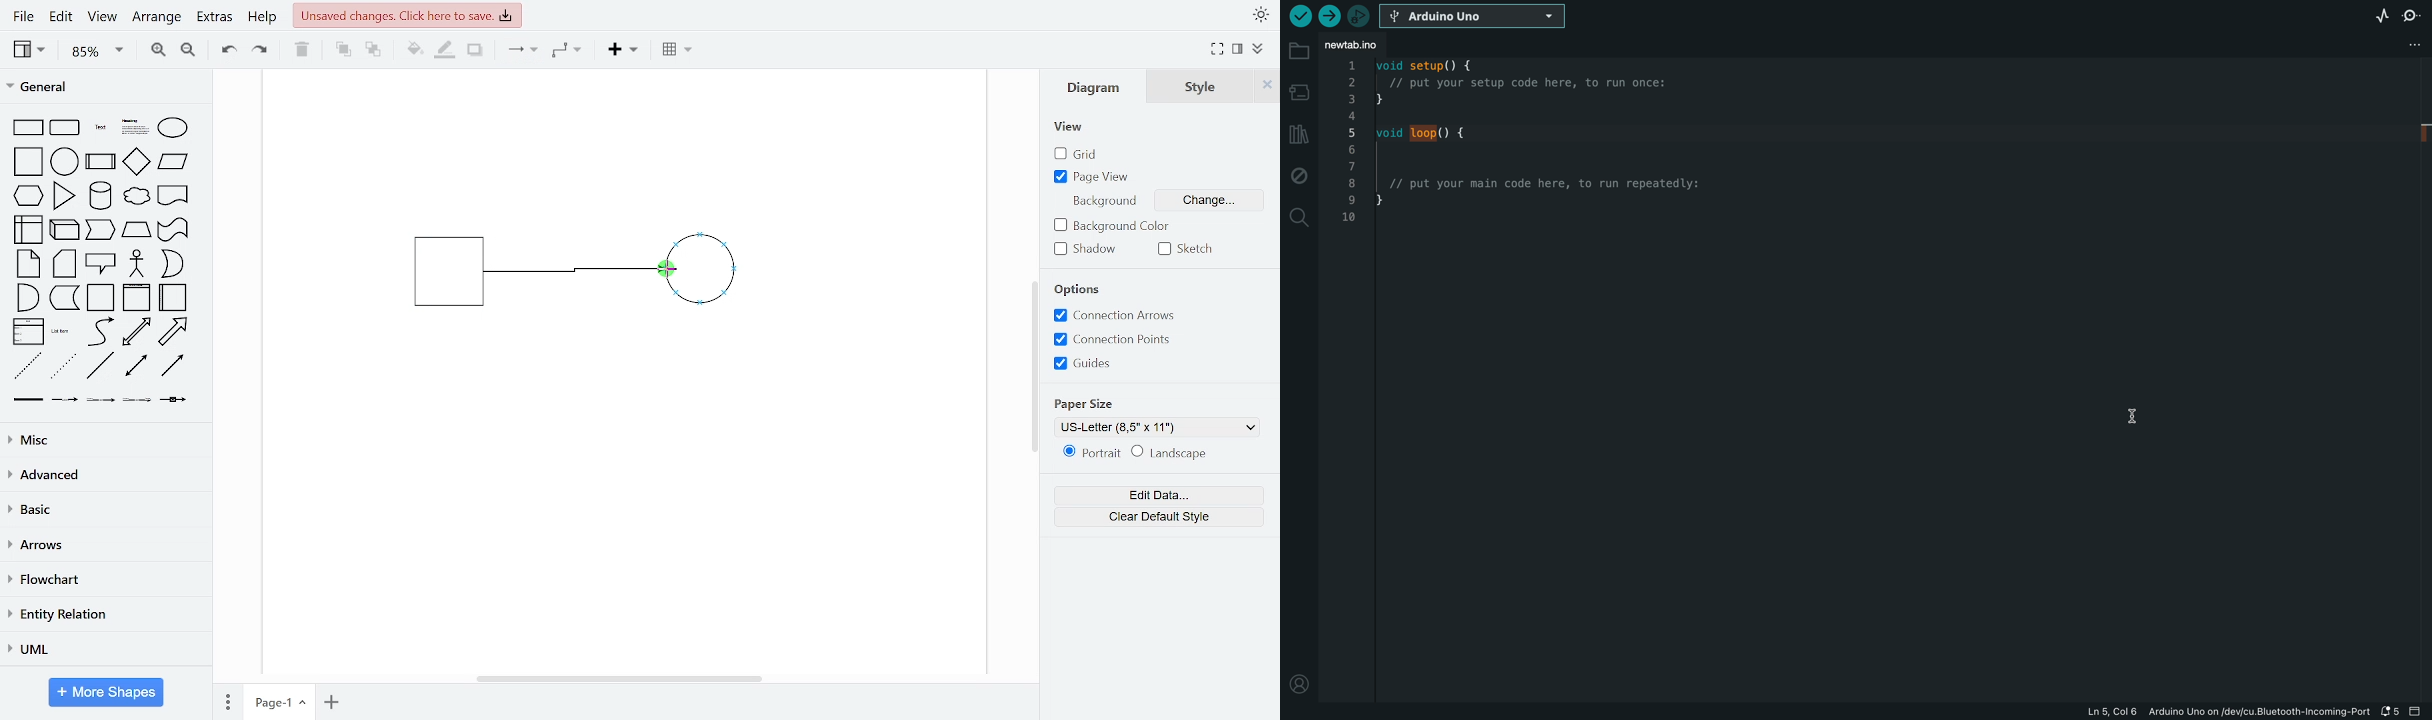 The height and width of the screenshot is (728, 2436). I want to click on connector with 3 labels, so click(139, 401).